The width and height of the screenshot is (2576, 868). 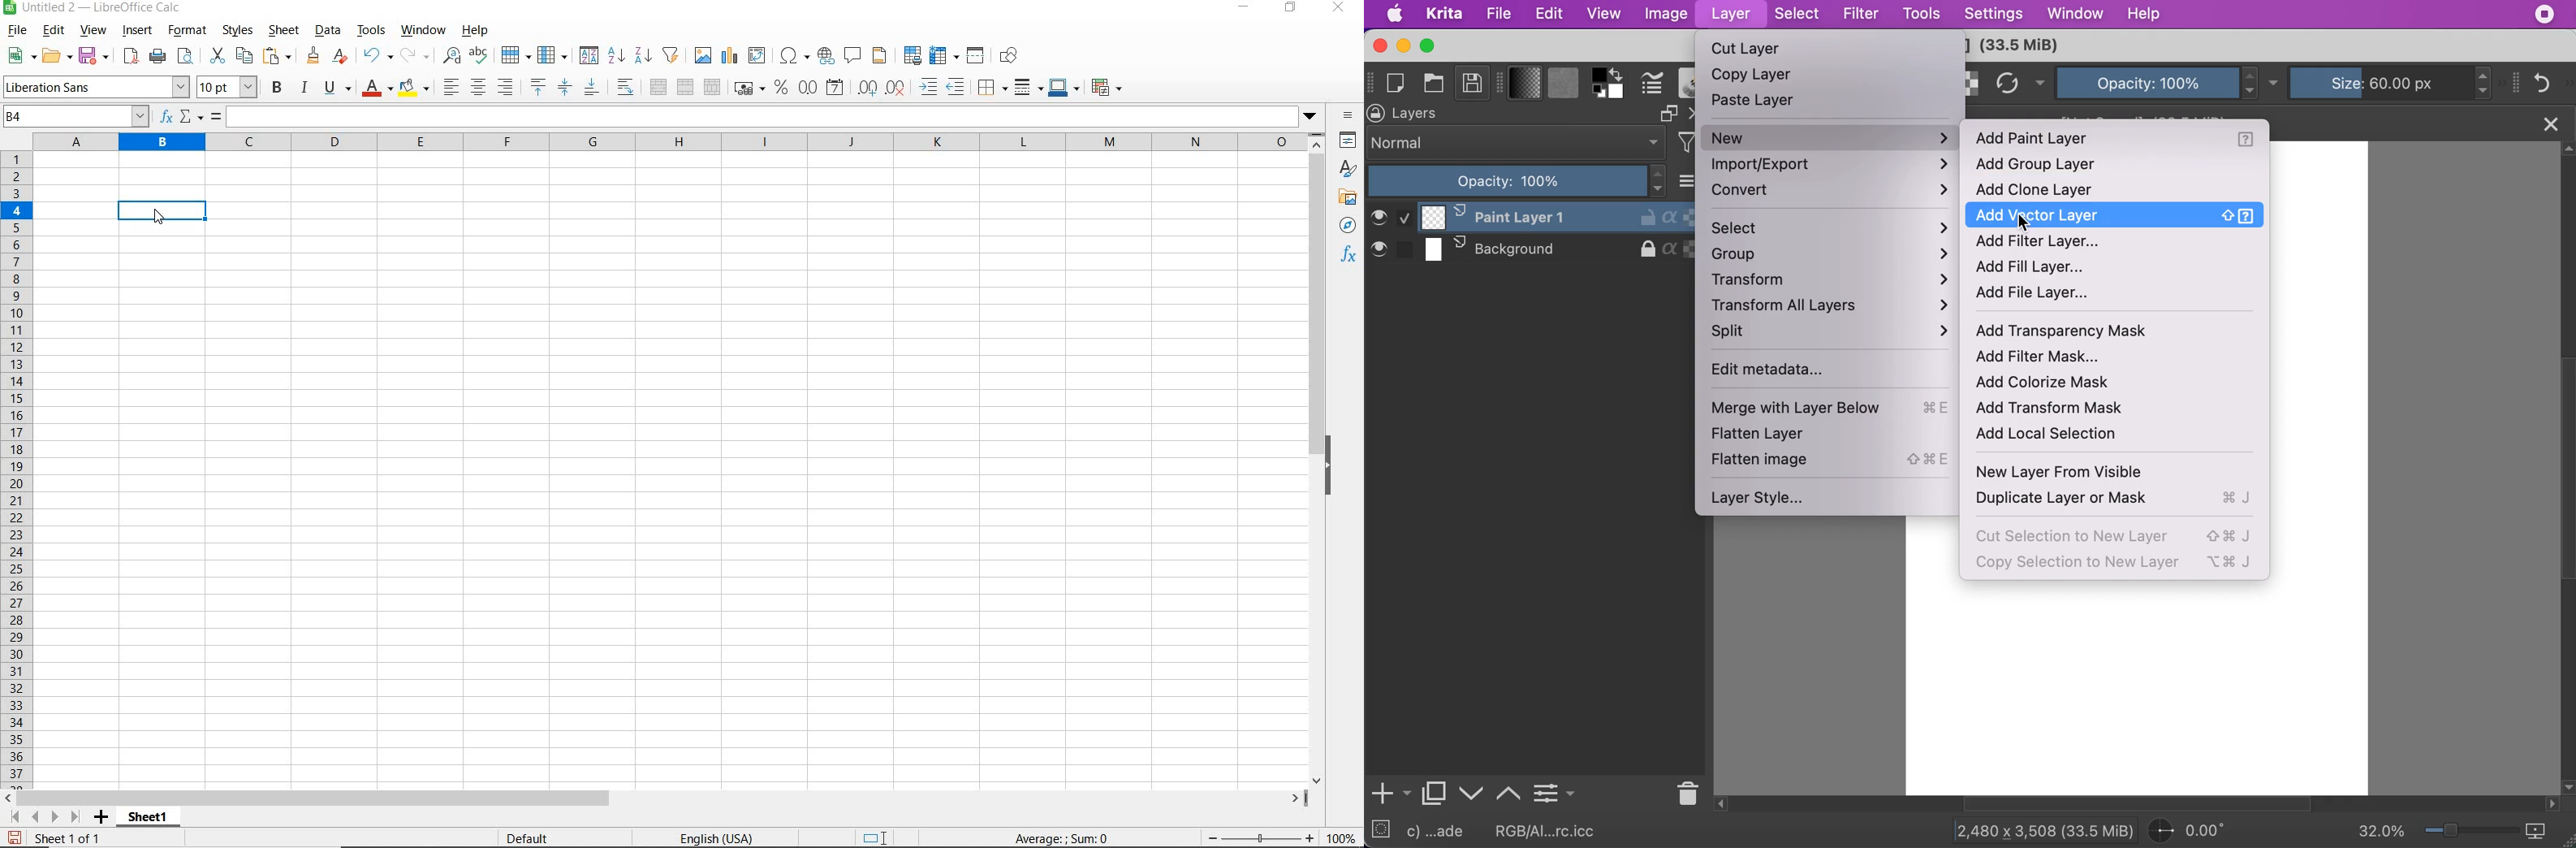 I want to click on opacity level, so click(x=1518, y=181).